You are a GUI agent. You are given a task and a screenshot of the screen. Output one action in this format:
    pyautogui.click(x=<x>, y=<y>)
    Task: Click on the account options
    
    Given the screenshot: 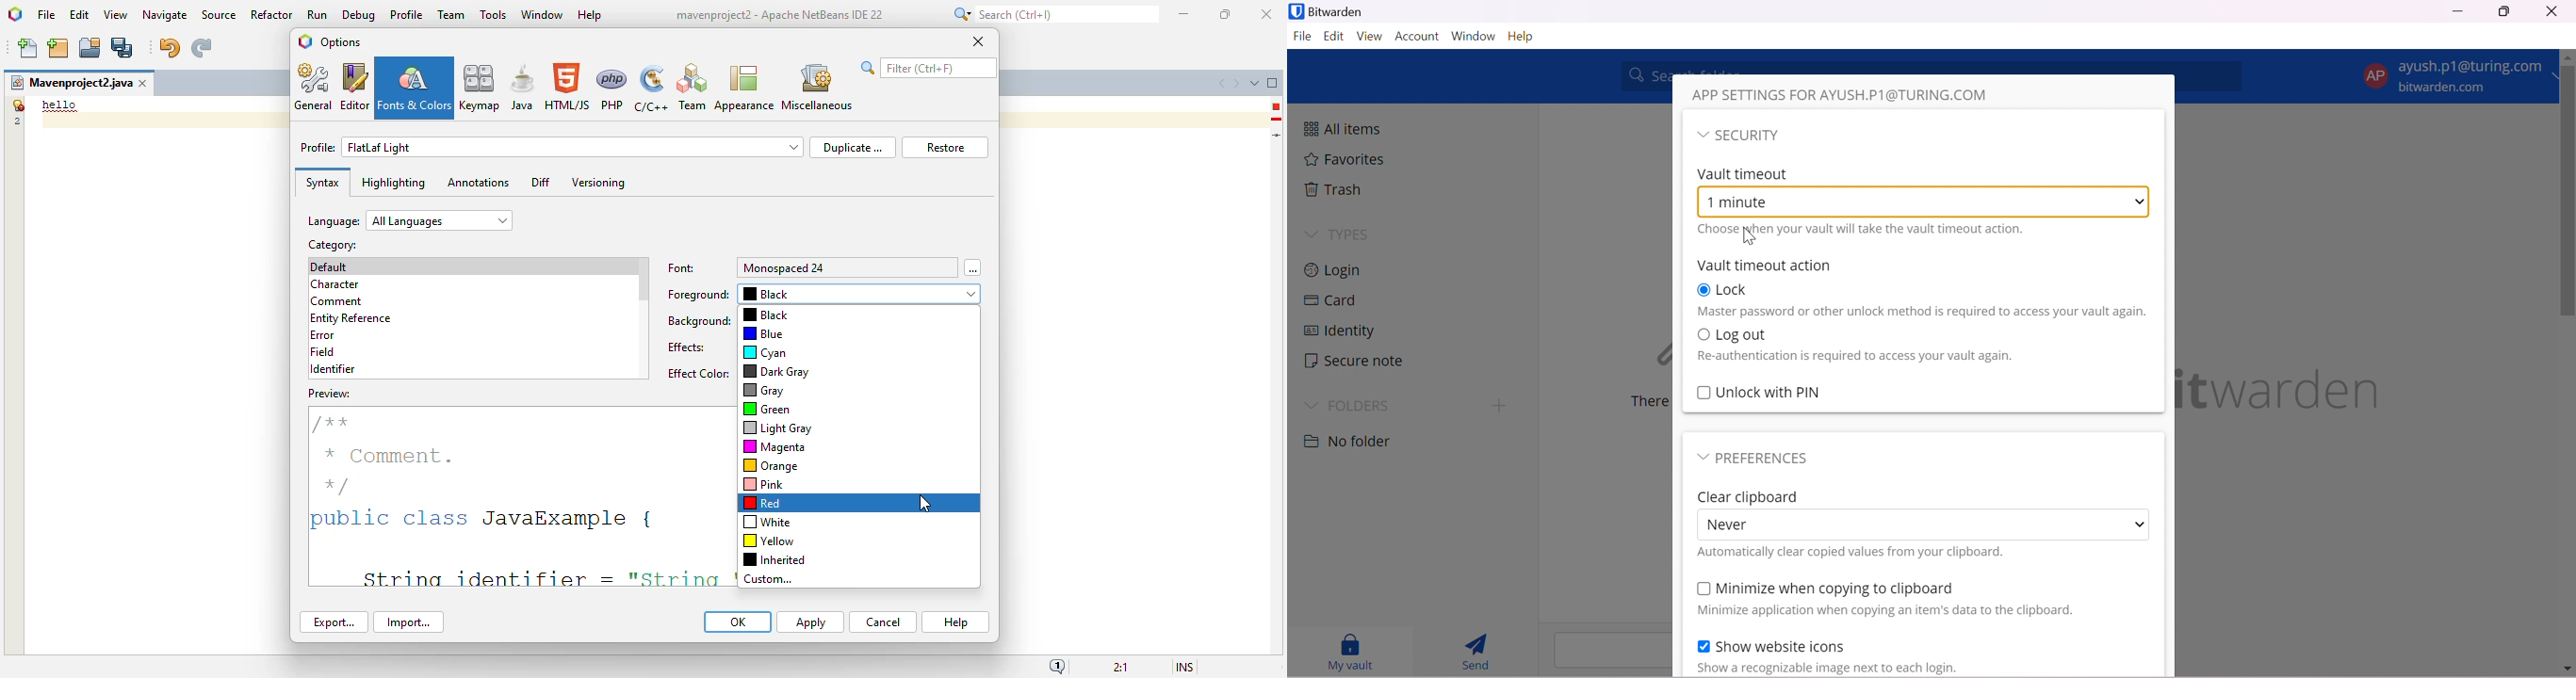 What is the action you would take?
    pyautogui.click(x=2456, y=75)
    